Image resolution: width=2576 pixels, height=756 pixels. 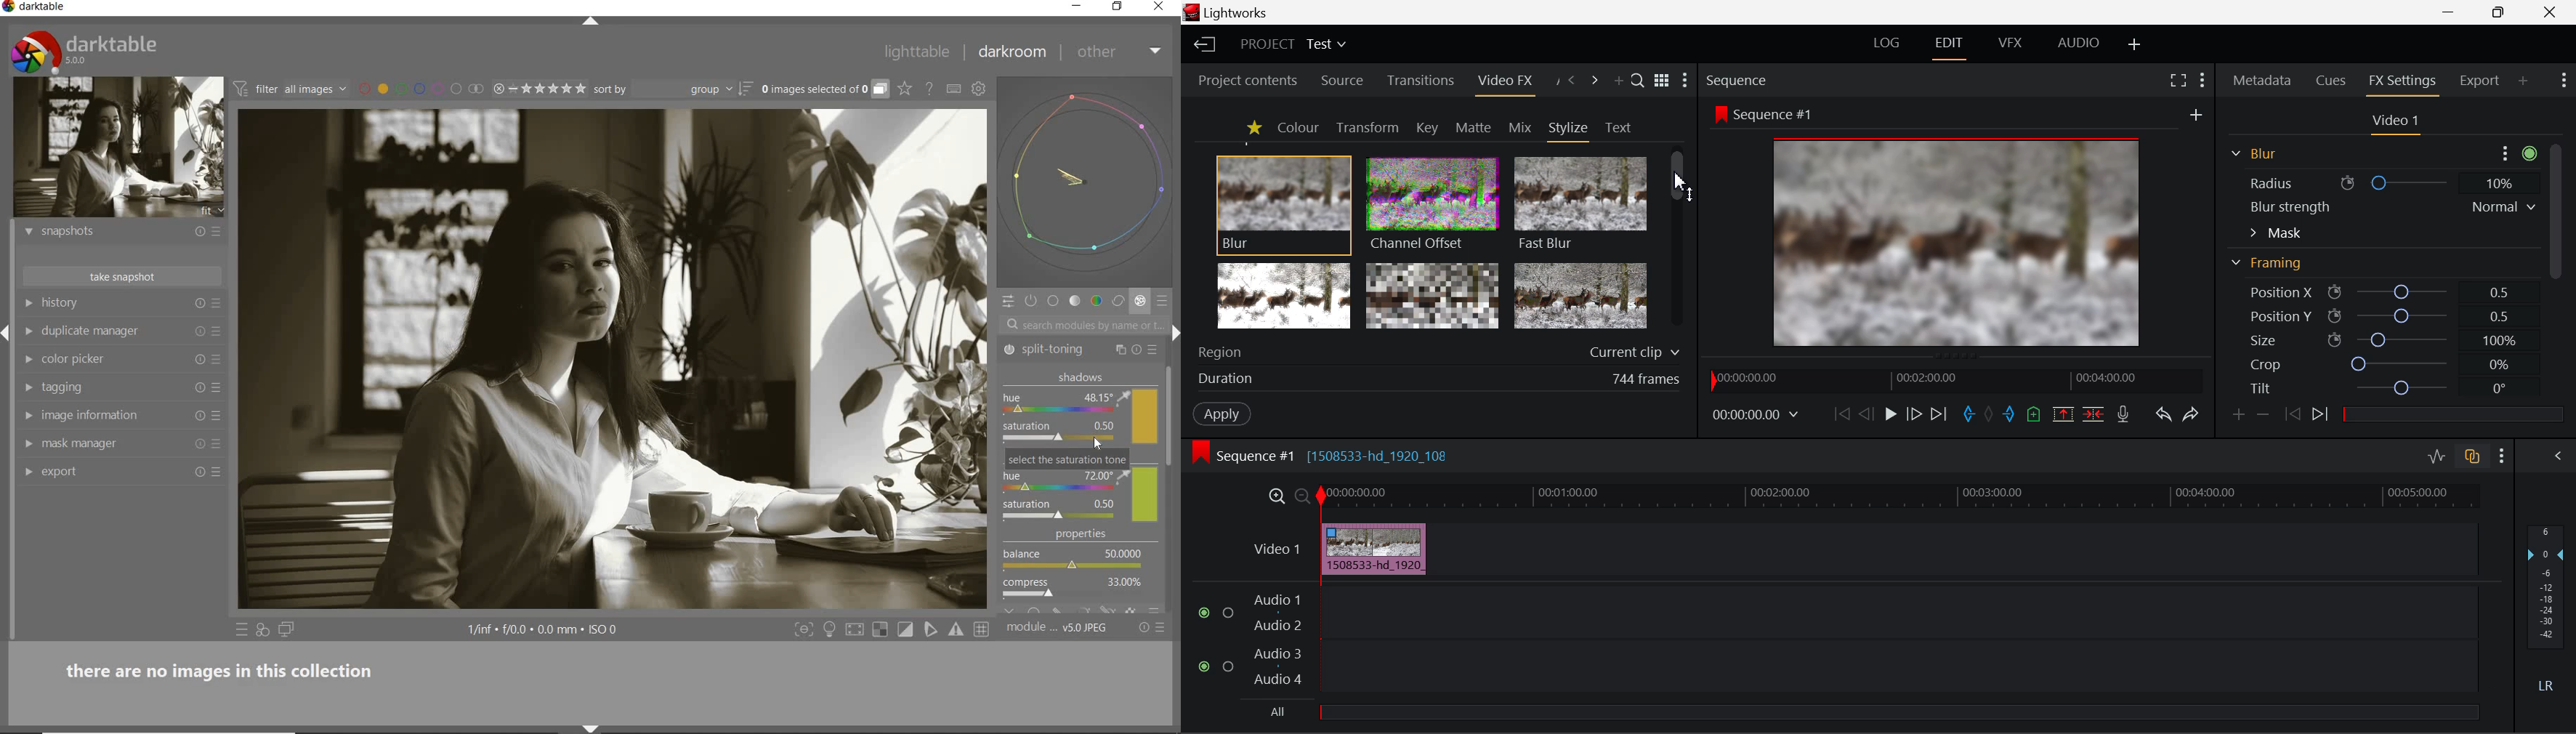 I want to click on Text Panel Open, so click(x=1620, y=126).